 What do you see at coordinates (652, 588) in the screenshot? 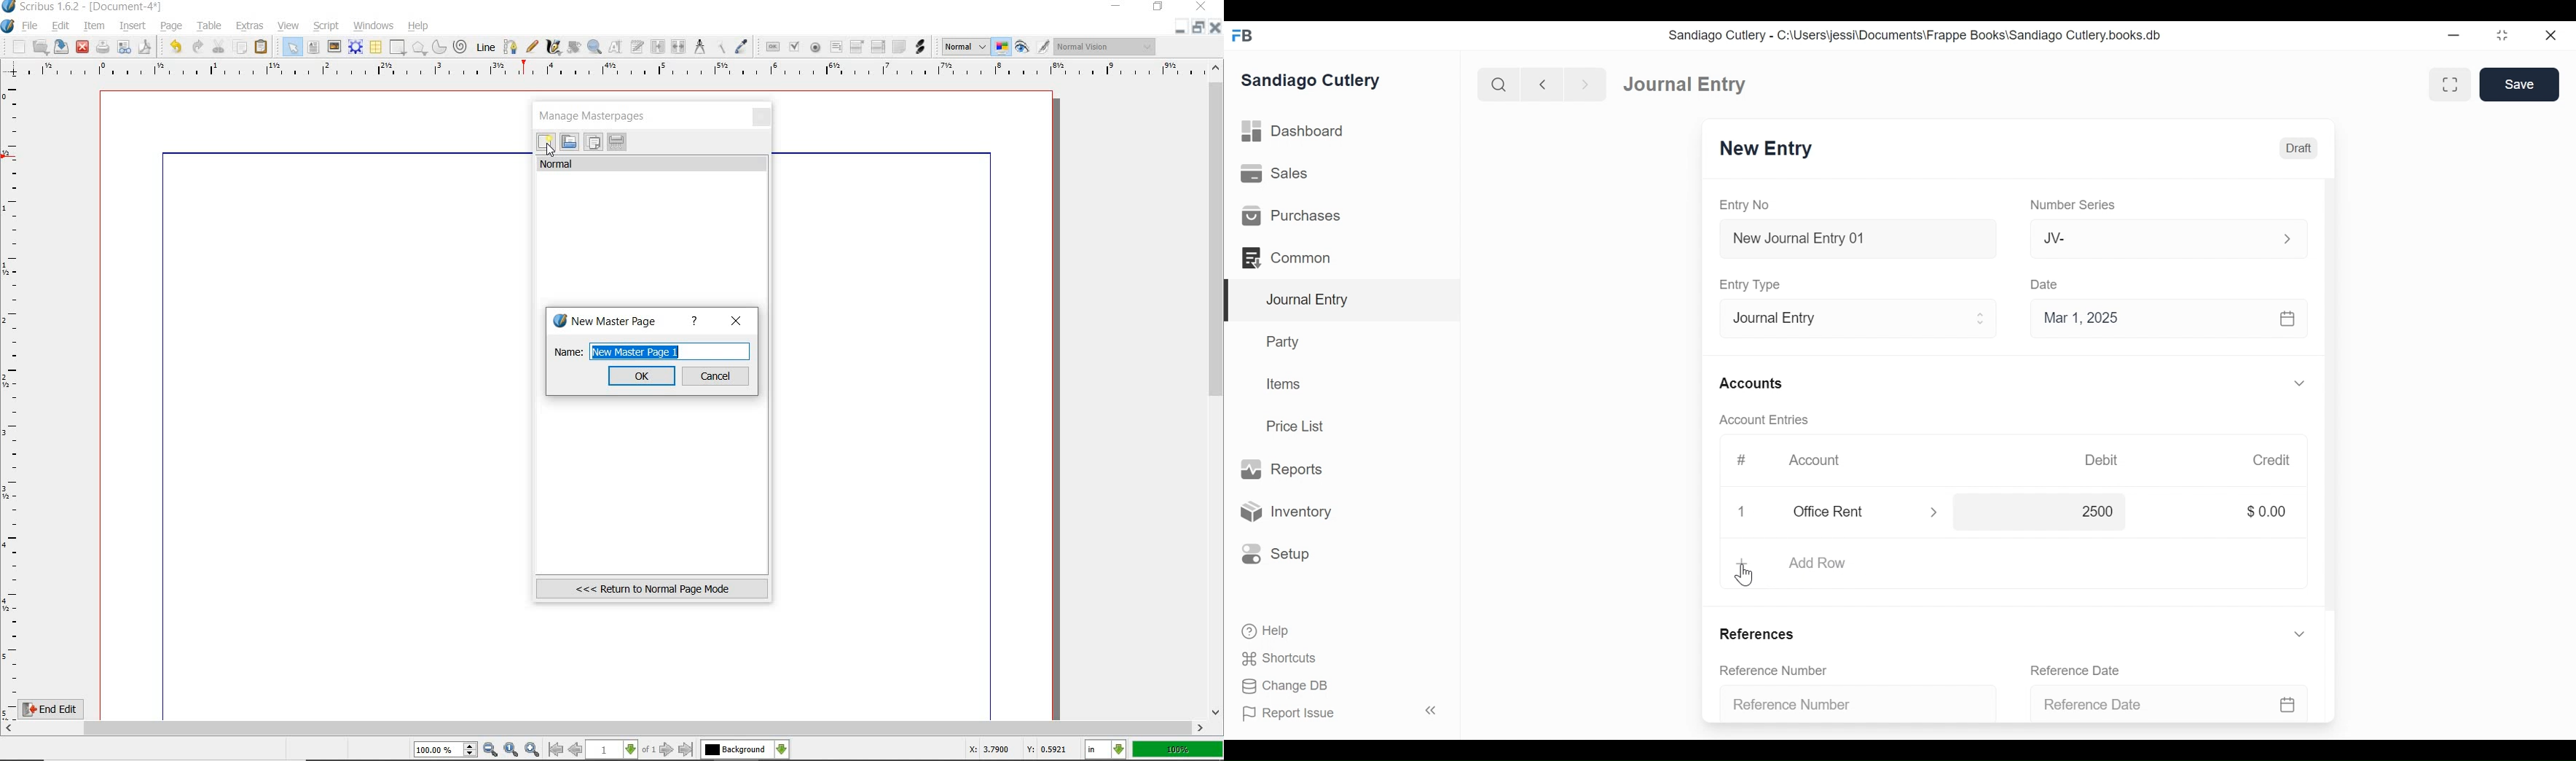
I see `Return to normal page mode` at bounding box center [652, 588].